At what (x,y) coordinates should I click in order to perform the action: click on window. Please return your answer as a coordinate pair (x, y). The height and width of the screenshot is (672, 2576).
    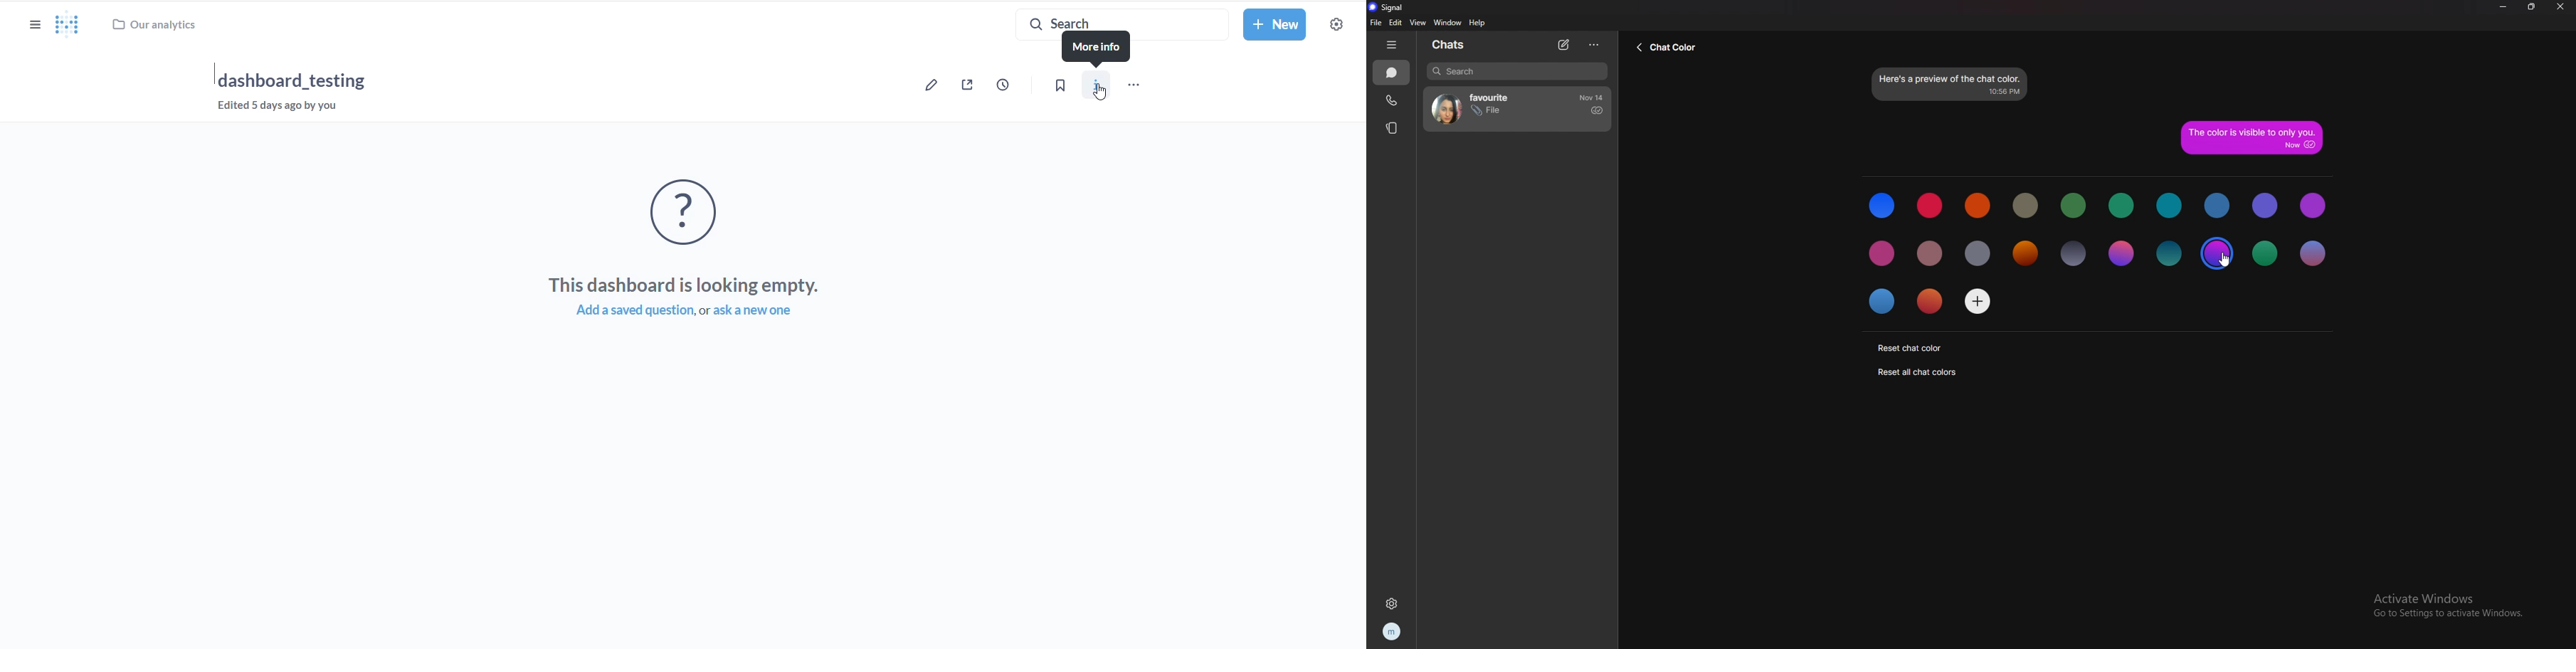
    Looking at the image, I should click on (1448, 23).